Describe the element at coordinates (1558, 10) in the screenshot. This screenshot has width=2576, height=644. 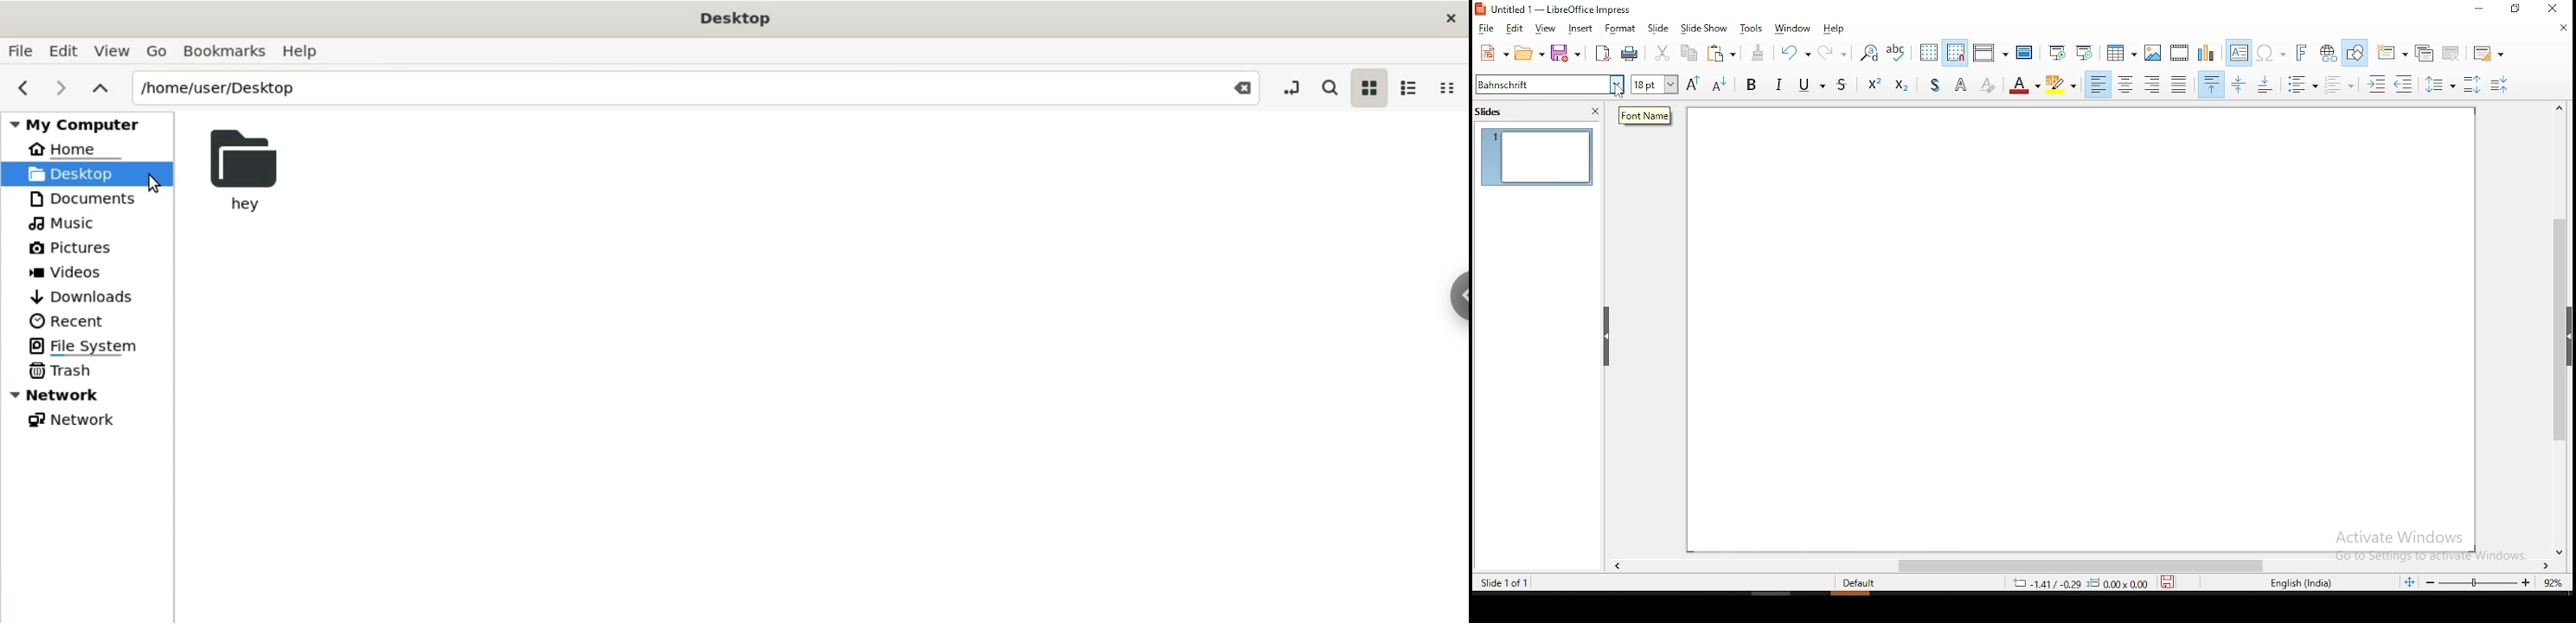
I see `icon and file name` at that location.